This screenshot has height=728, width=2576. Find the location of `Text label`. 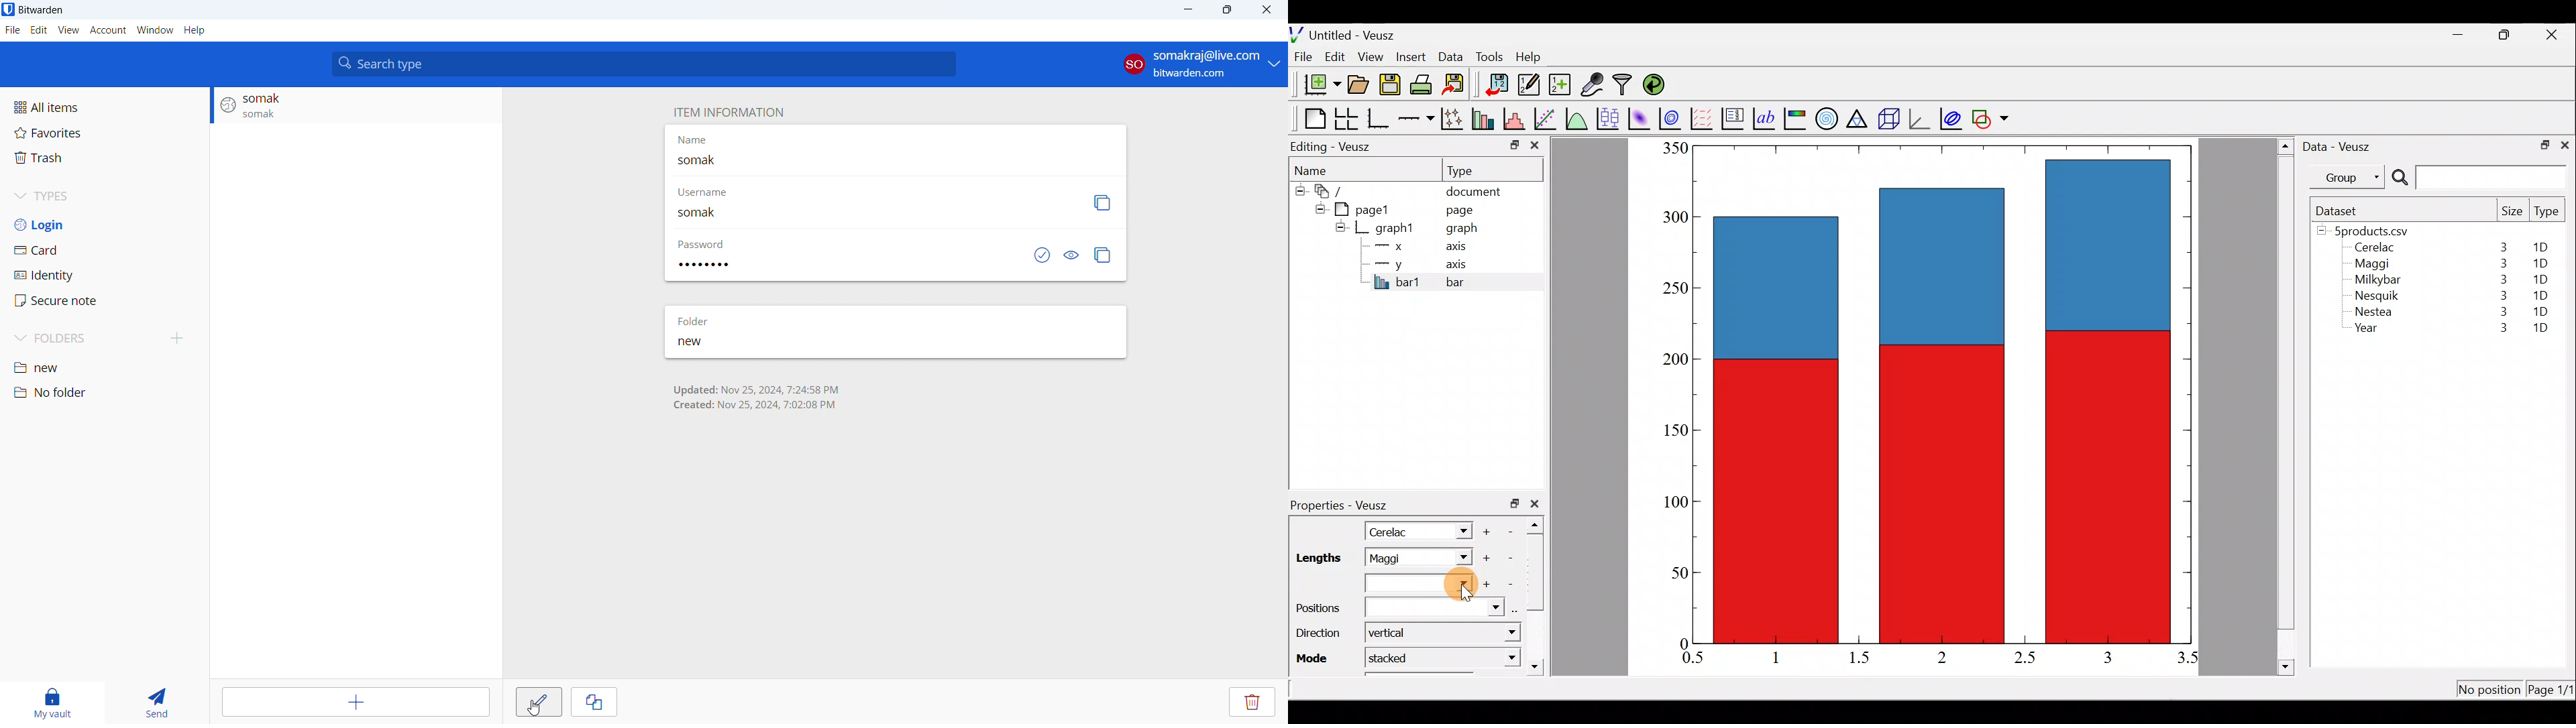

Text label is located at coordinates (1766, 117).